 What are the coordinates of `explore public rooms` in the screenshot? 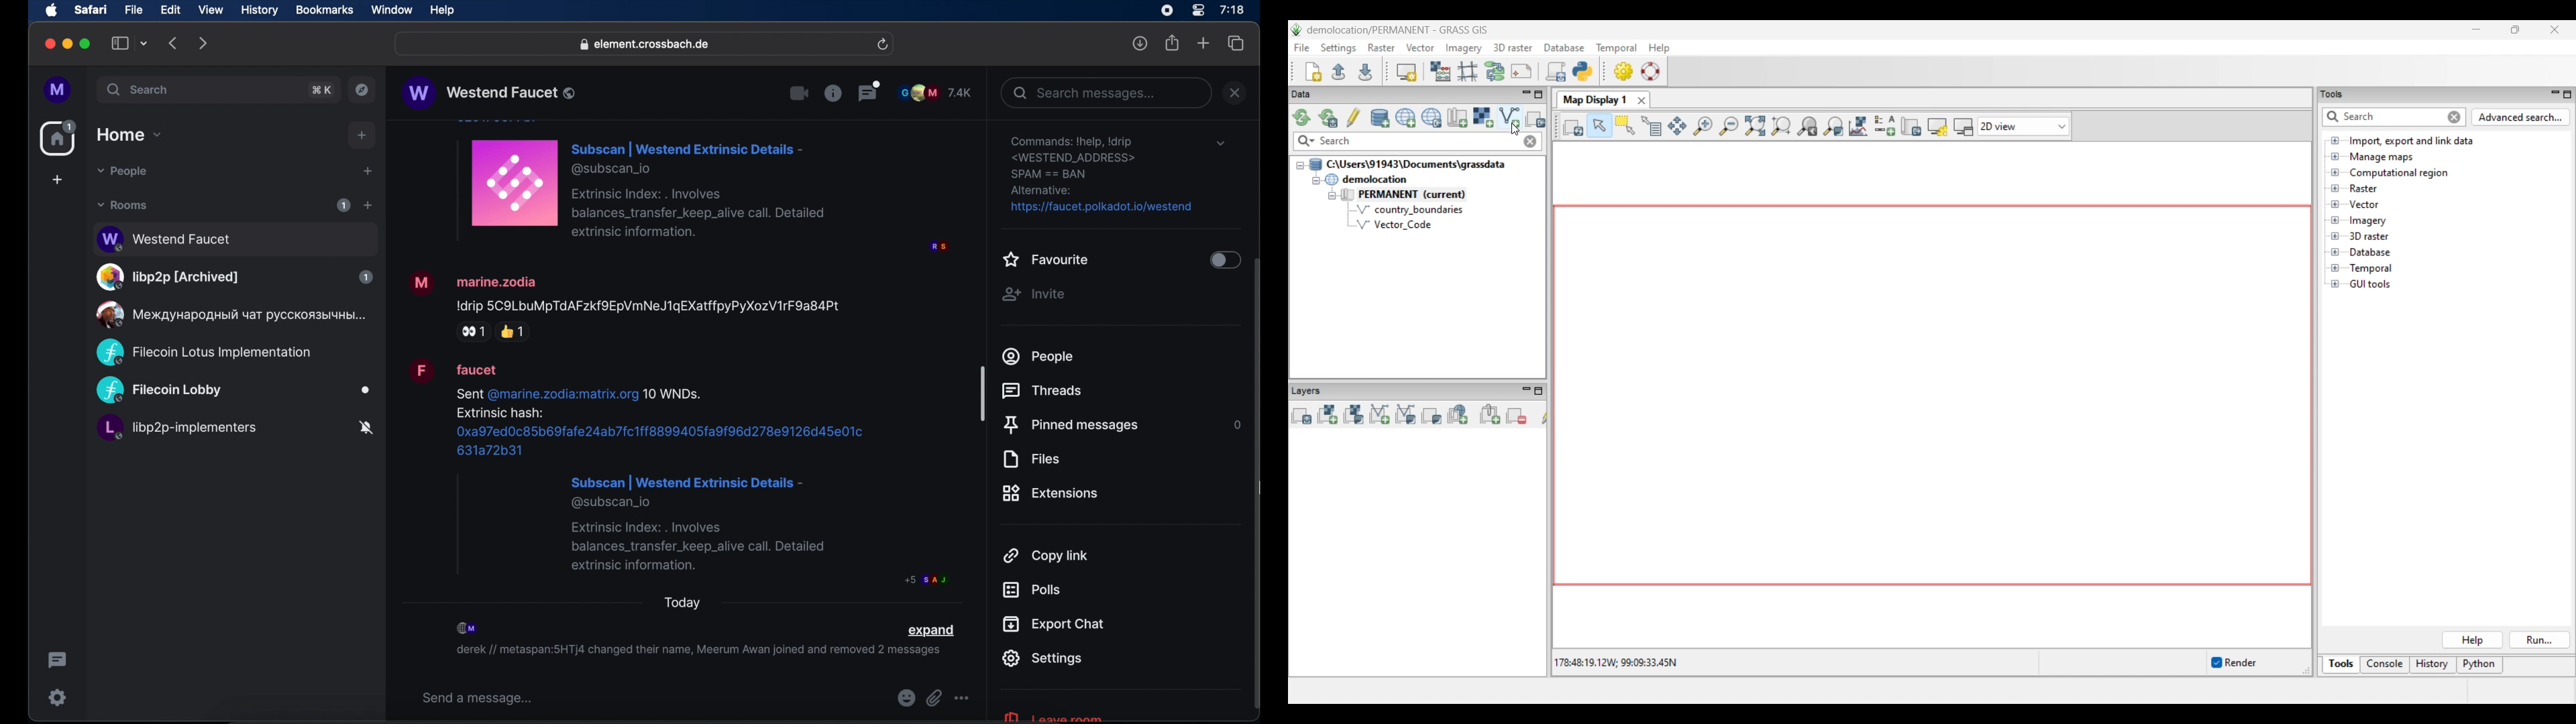 It's located at (362, 90).